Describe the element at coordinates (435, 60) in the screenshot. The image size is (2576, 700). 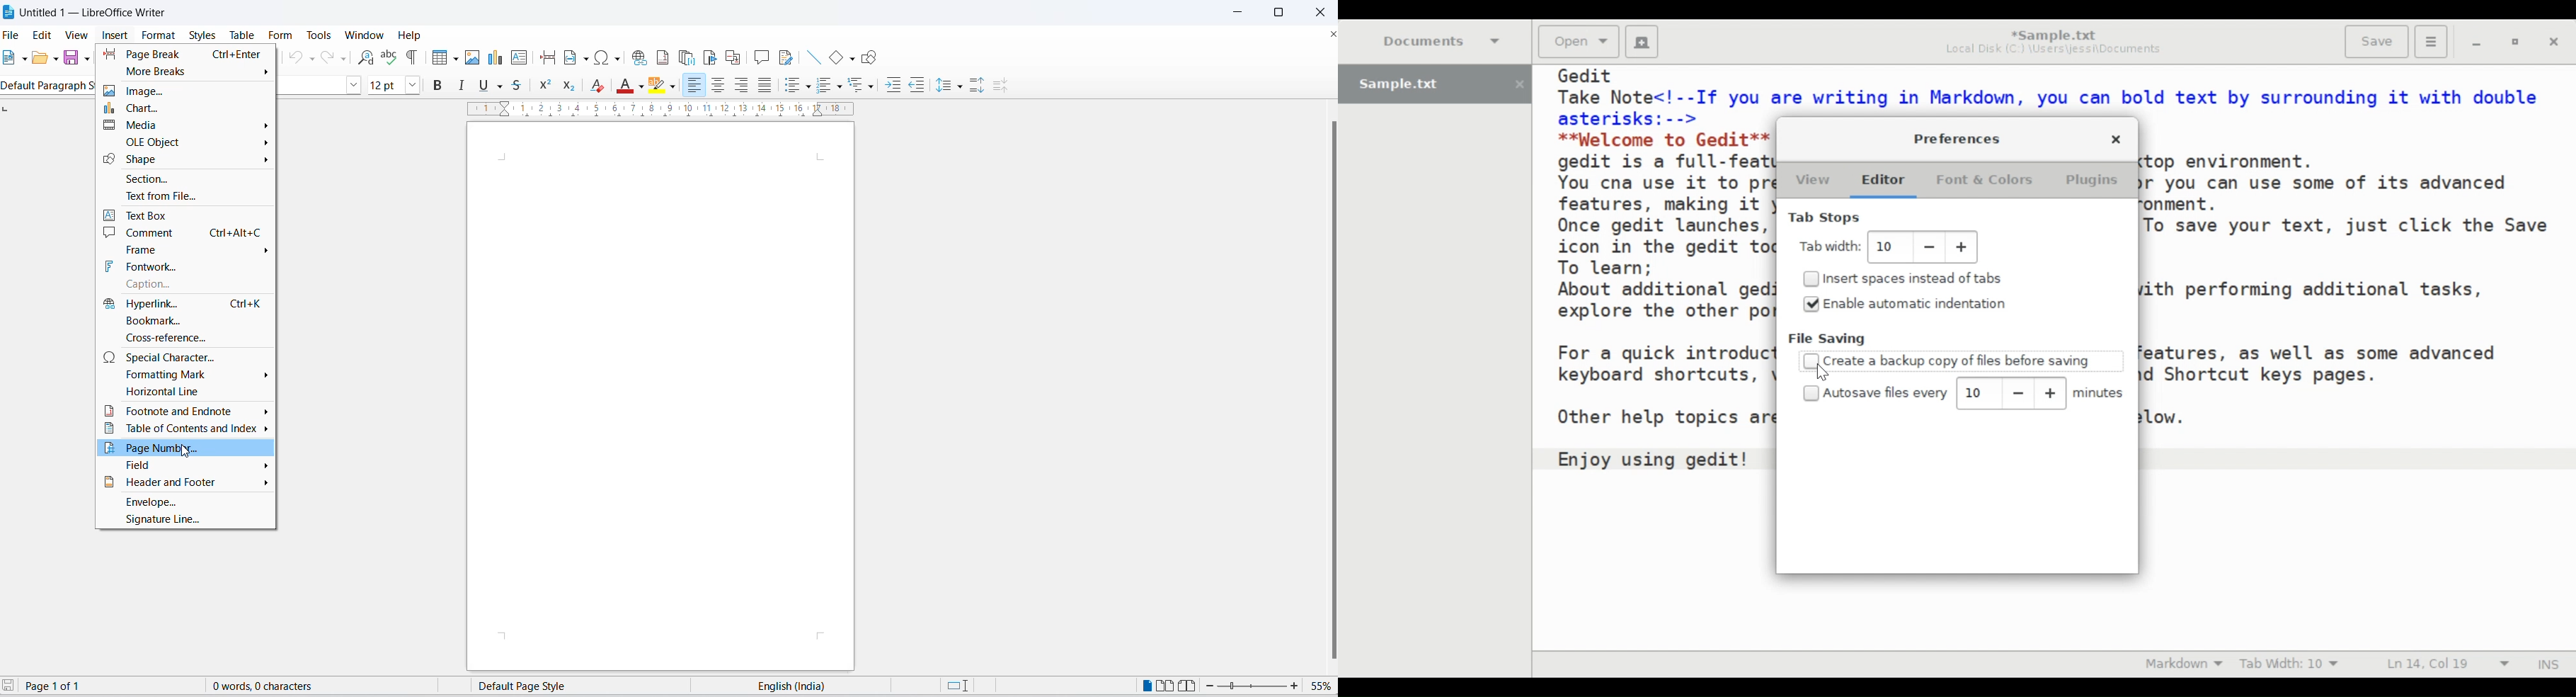
I see `insert table` at that location.